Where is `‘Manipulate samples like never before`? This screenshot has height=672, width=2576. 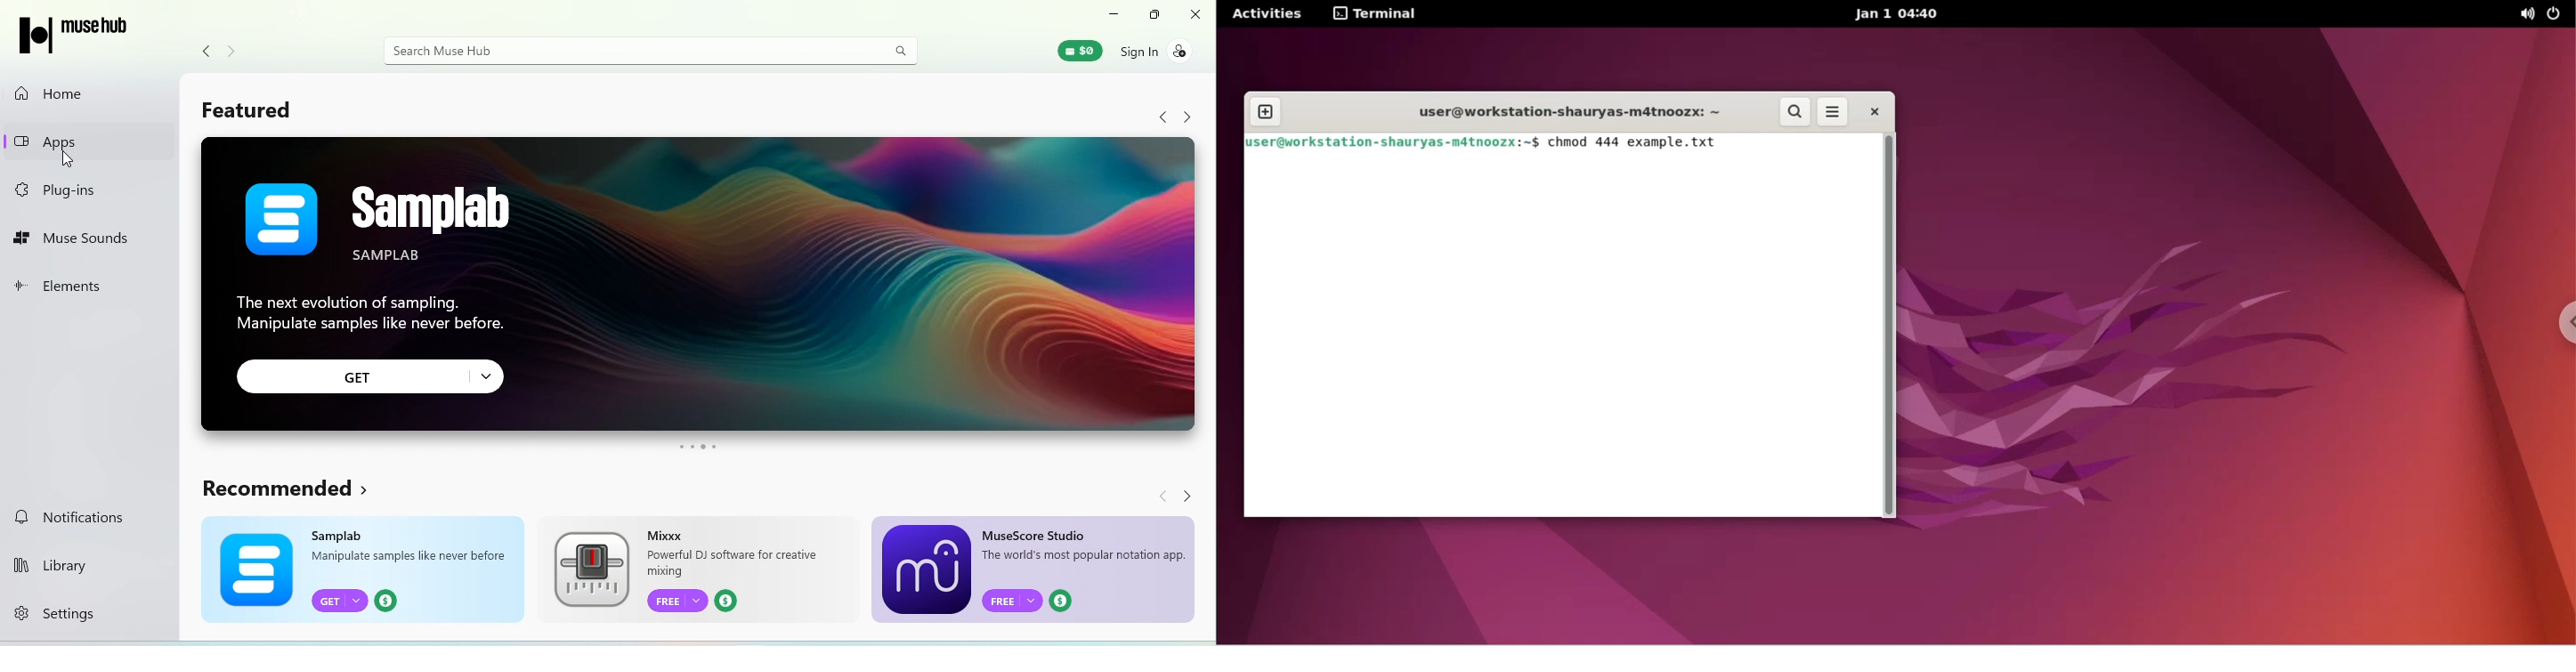
‘Manipulate samples like never before is located at coordinates (410, 557).